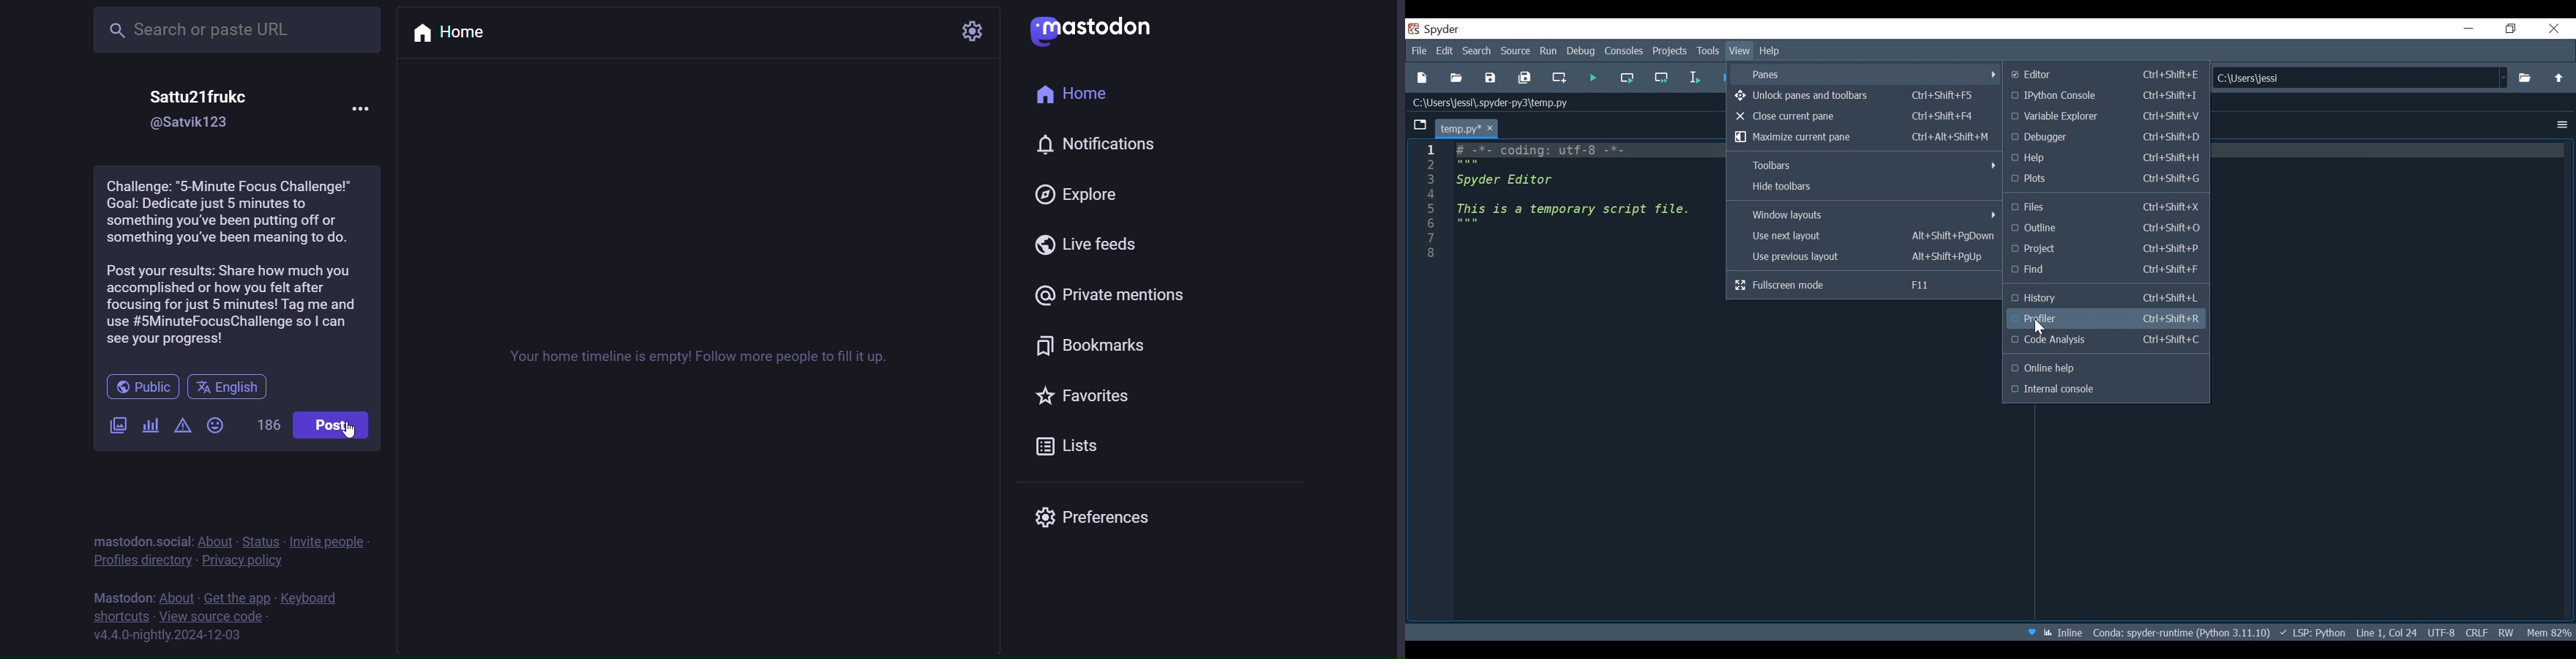  What do you see at coordinates (151, 425) in the screenshot?
I see `poll` at bounding box center [151, 425].